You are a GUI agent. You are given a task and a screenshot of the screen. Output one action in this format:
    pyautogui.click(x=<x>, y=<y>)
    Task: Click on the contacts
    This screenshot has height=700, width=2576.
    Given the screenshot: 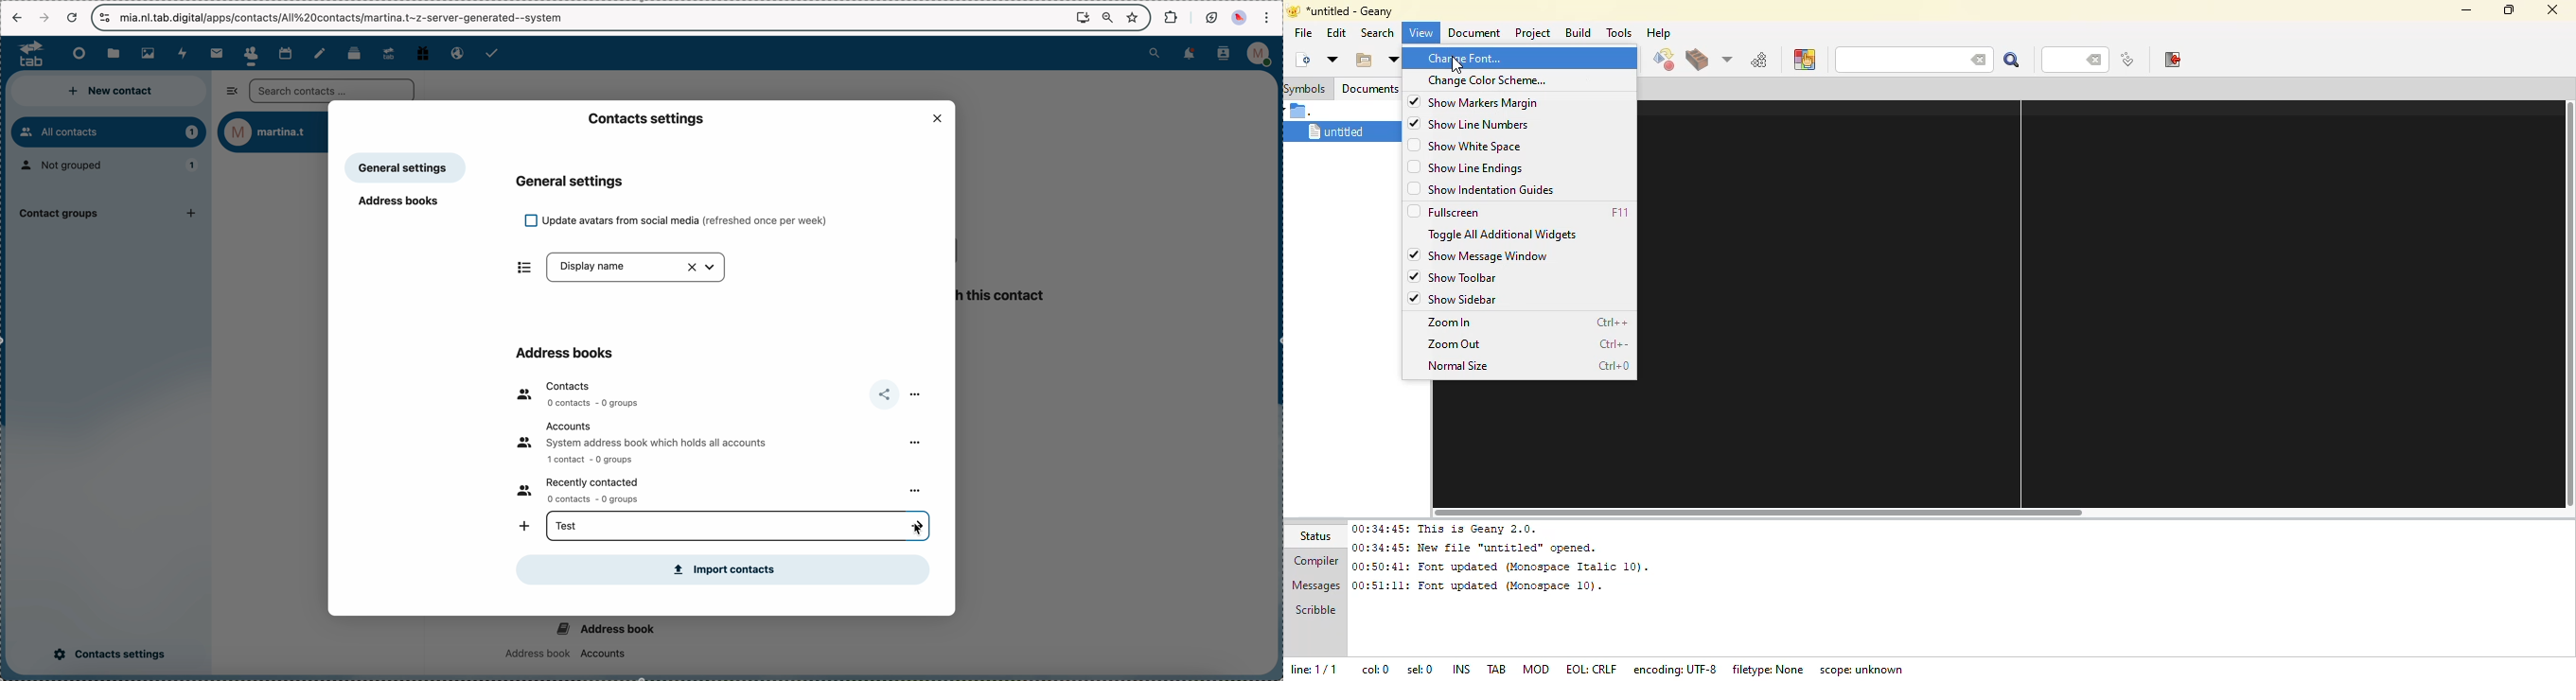 What is the action you would take?
    pyautogui.click(x=577, y=394)
    